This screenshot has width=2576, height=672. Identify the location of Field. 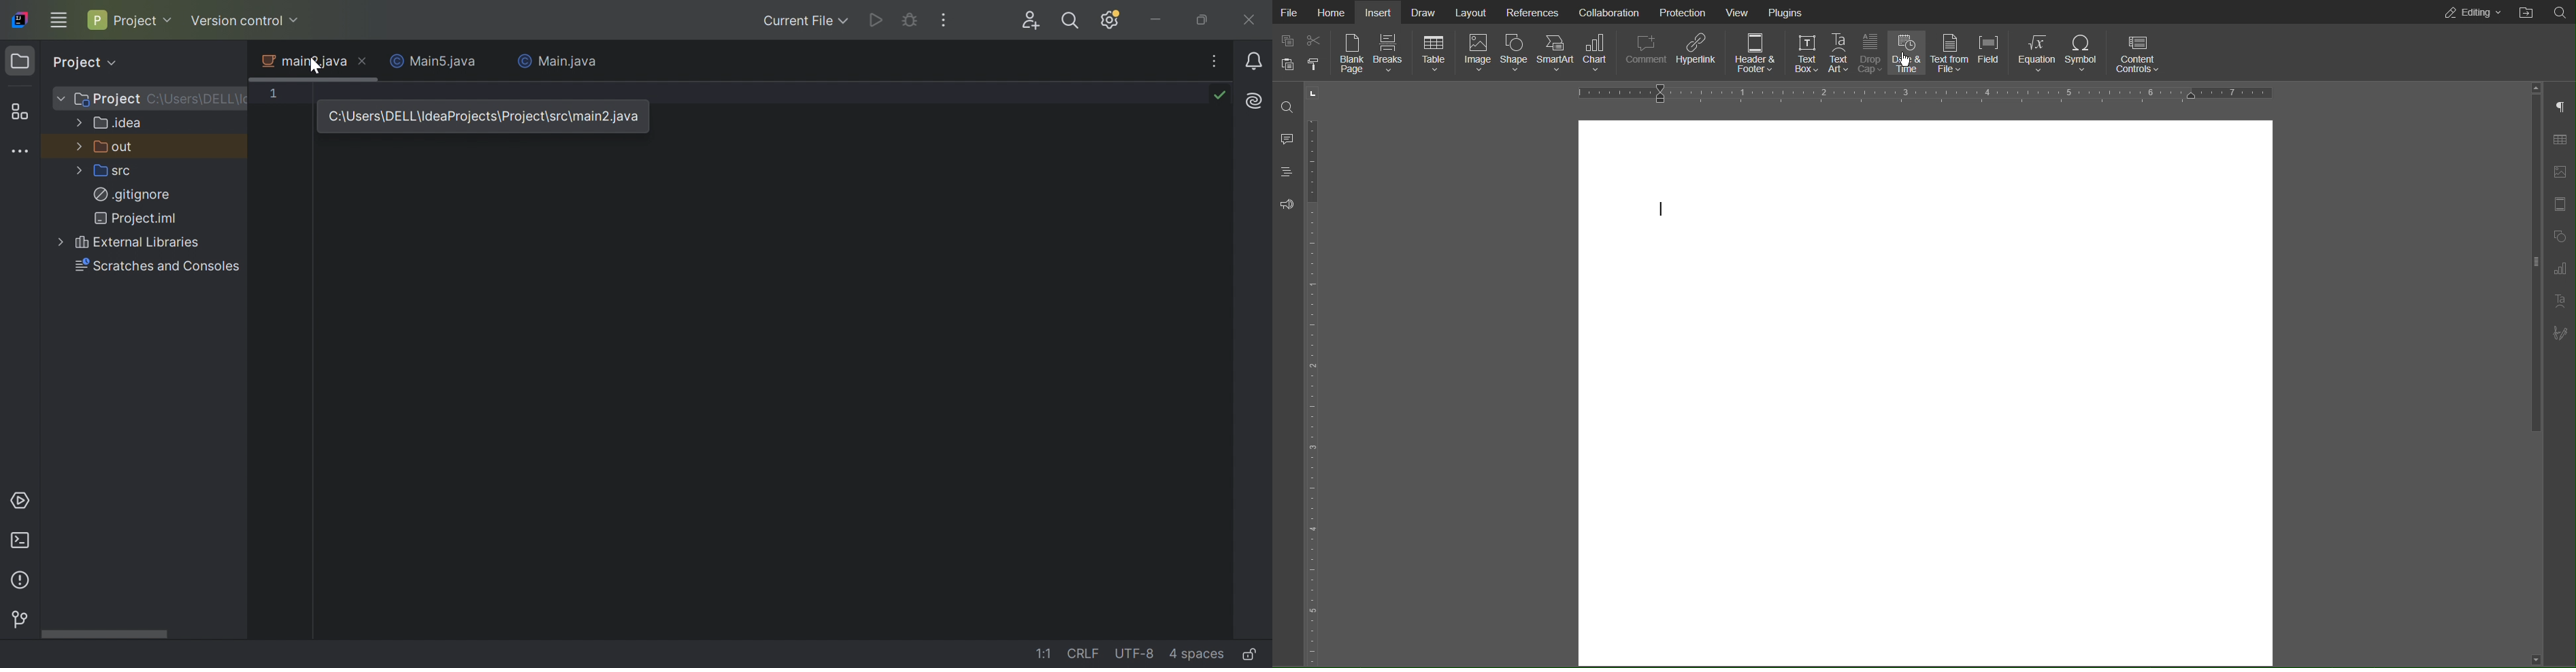
(1988, 52).